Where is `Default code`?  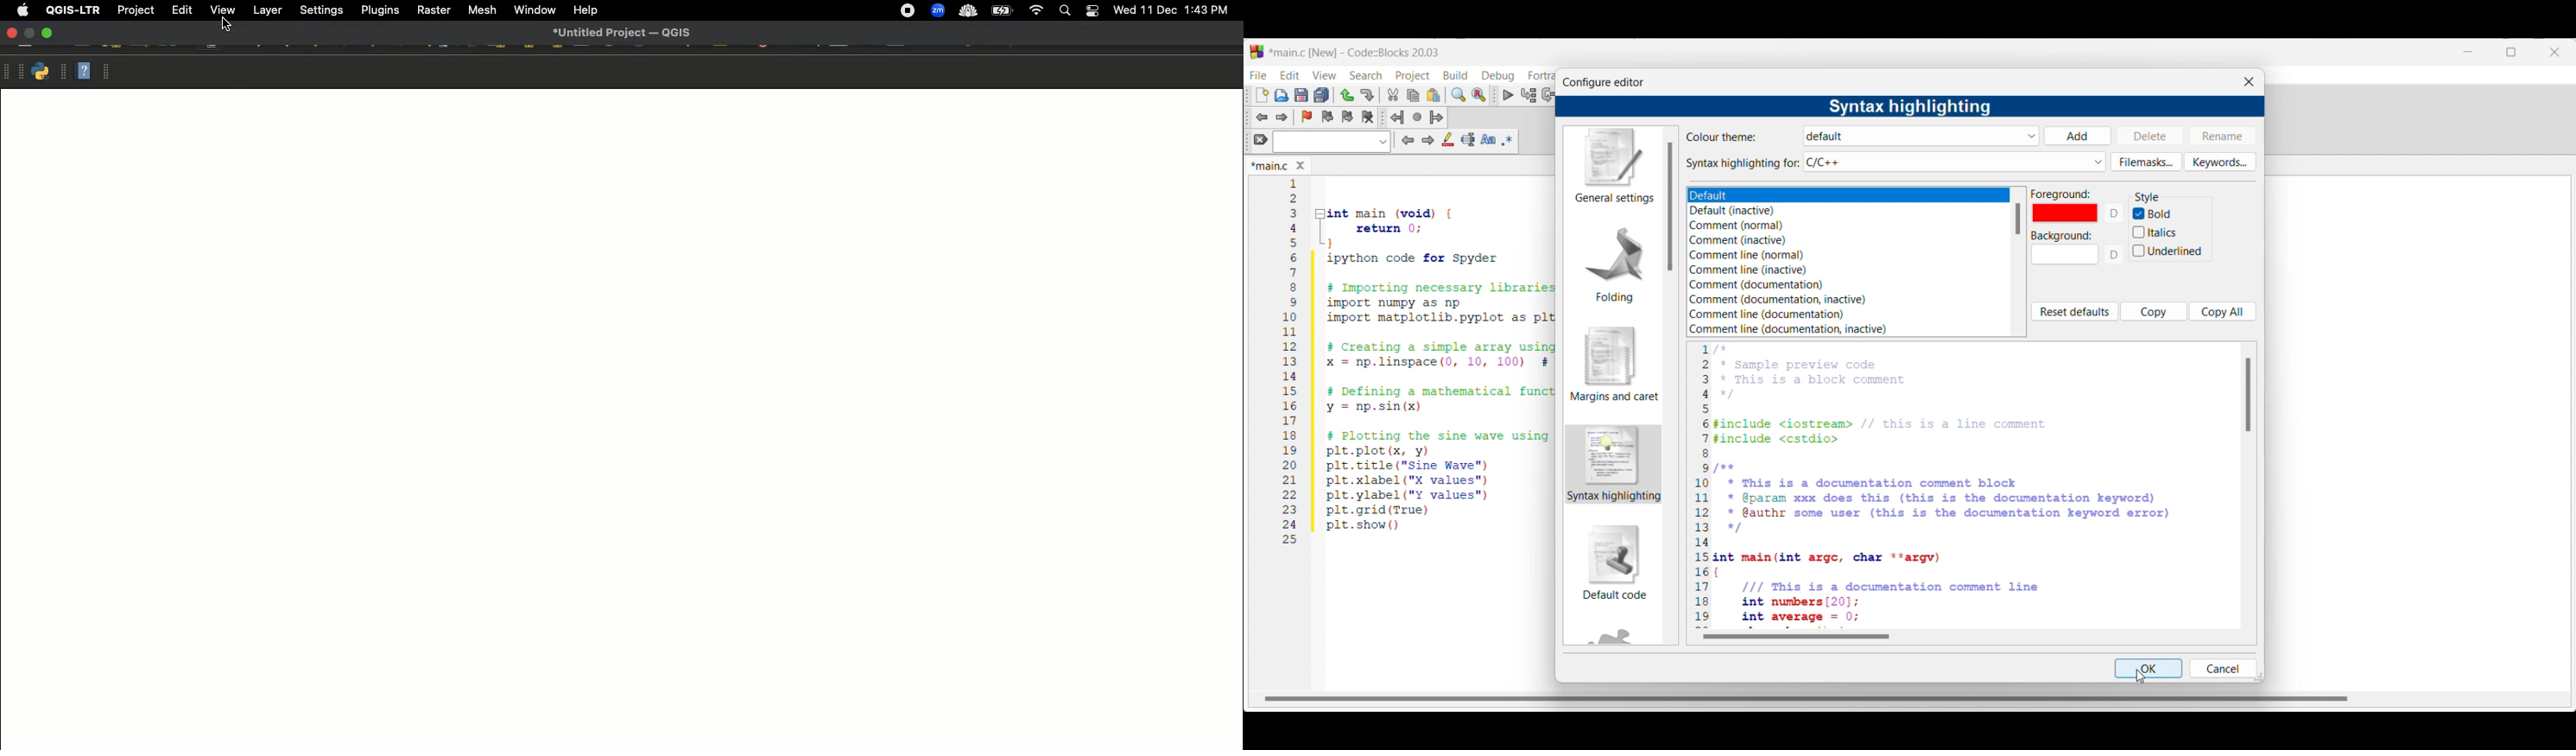
Default code is located at coordinates (1615, 562).